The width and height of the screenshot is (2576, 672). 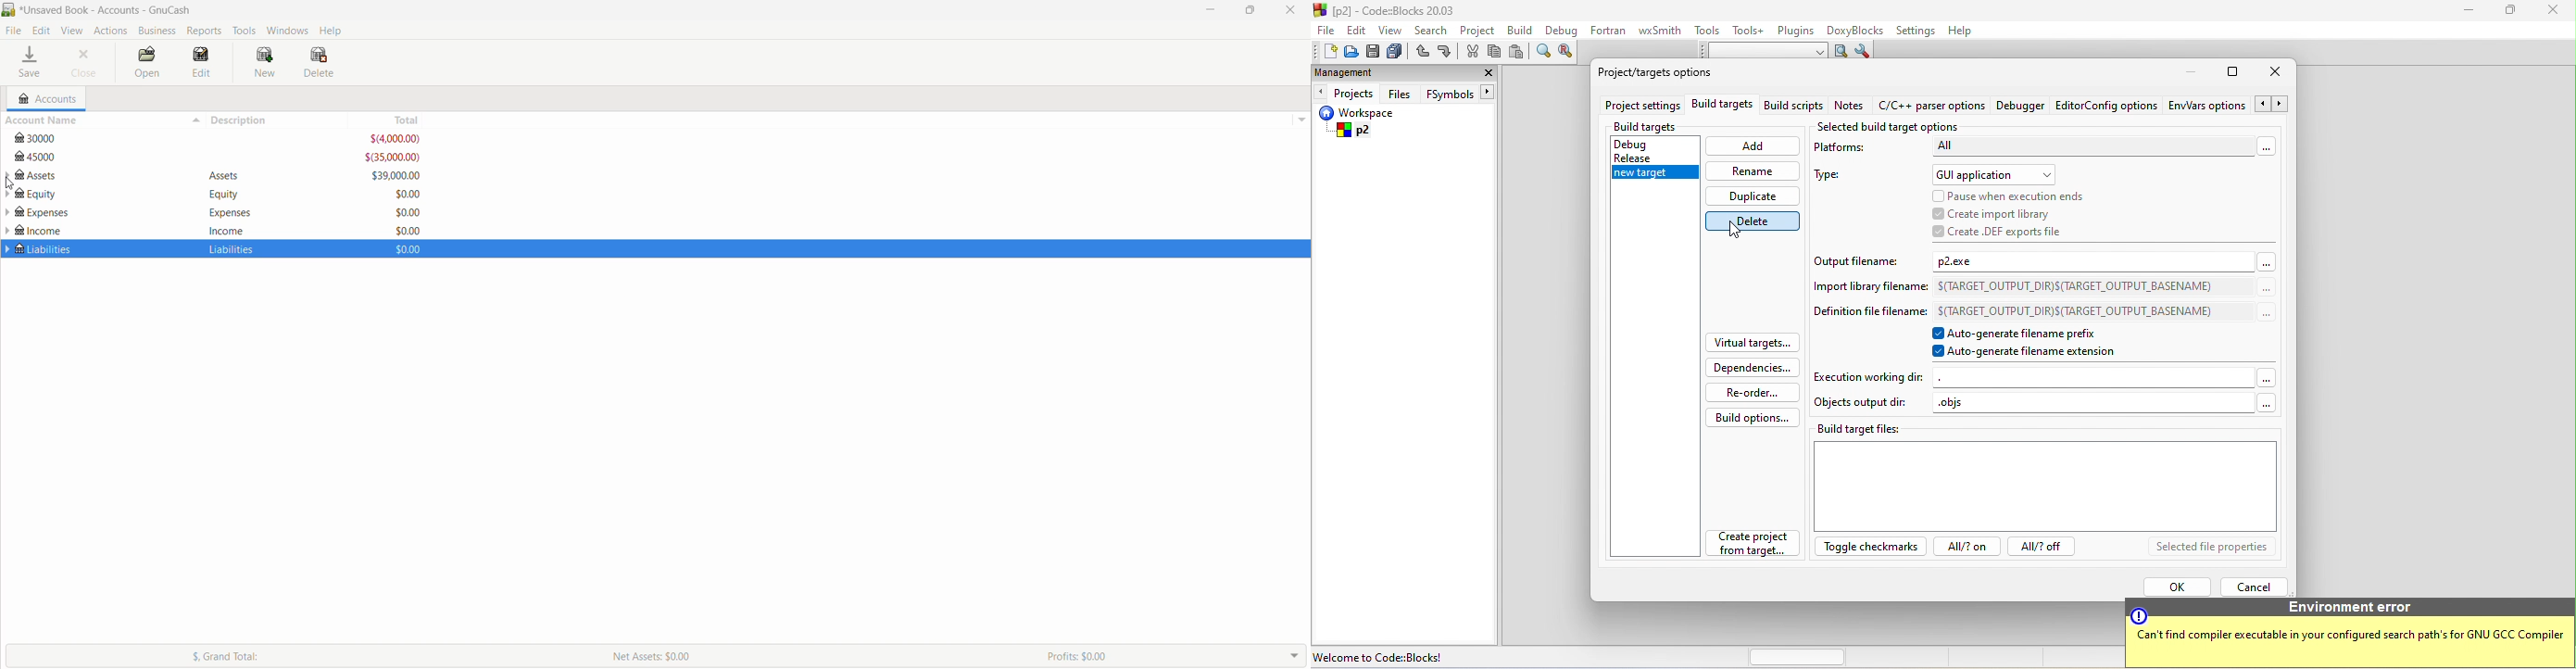 What do you see at coordinates (1251, 10) in the screenshot?
I see `Restore Down` at bounding box center [1251, 10].